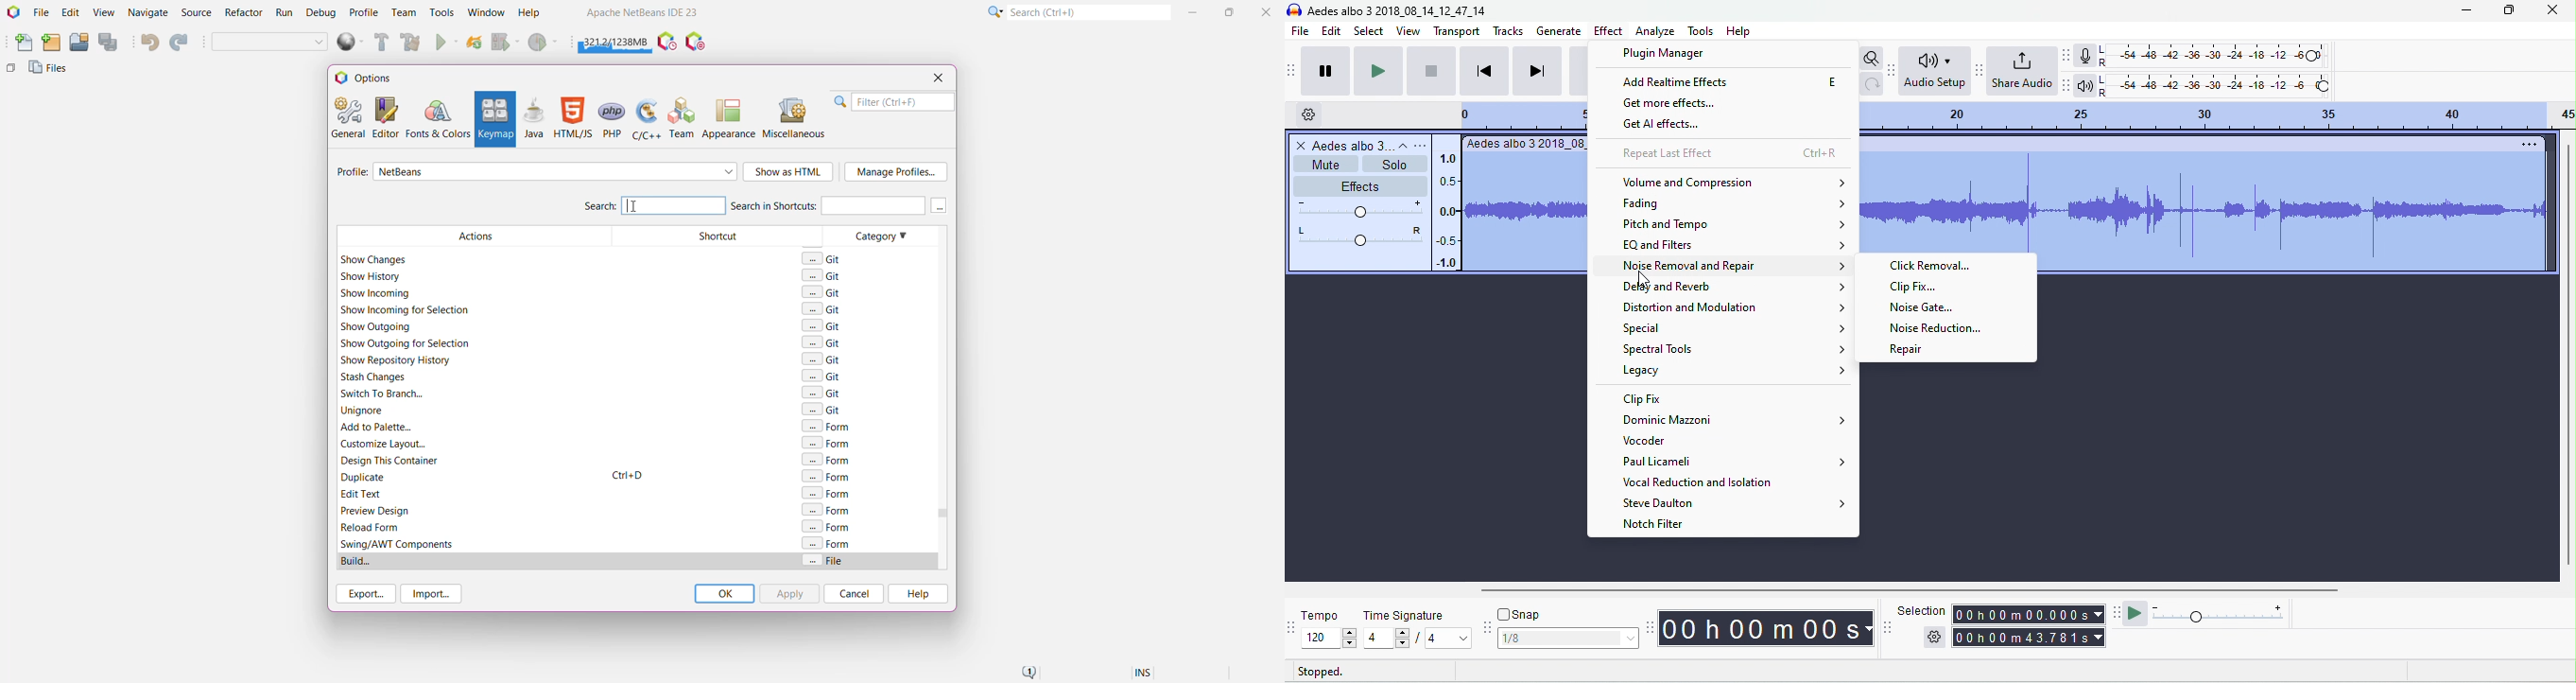  I want to click on help, so click(1740, 32).